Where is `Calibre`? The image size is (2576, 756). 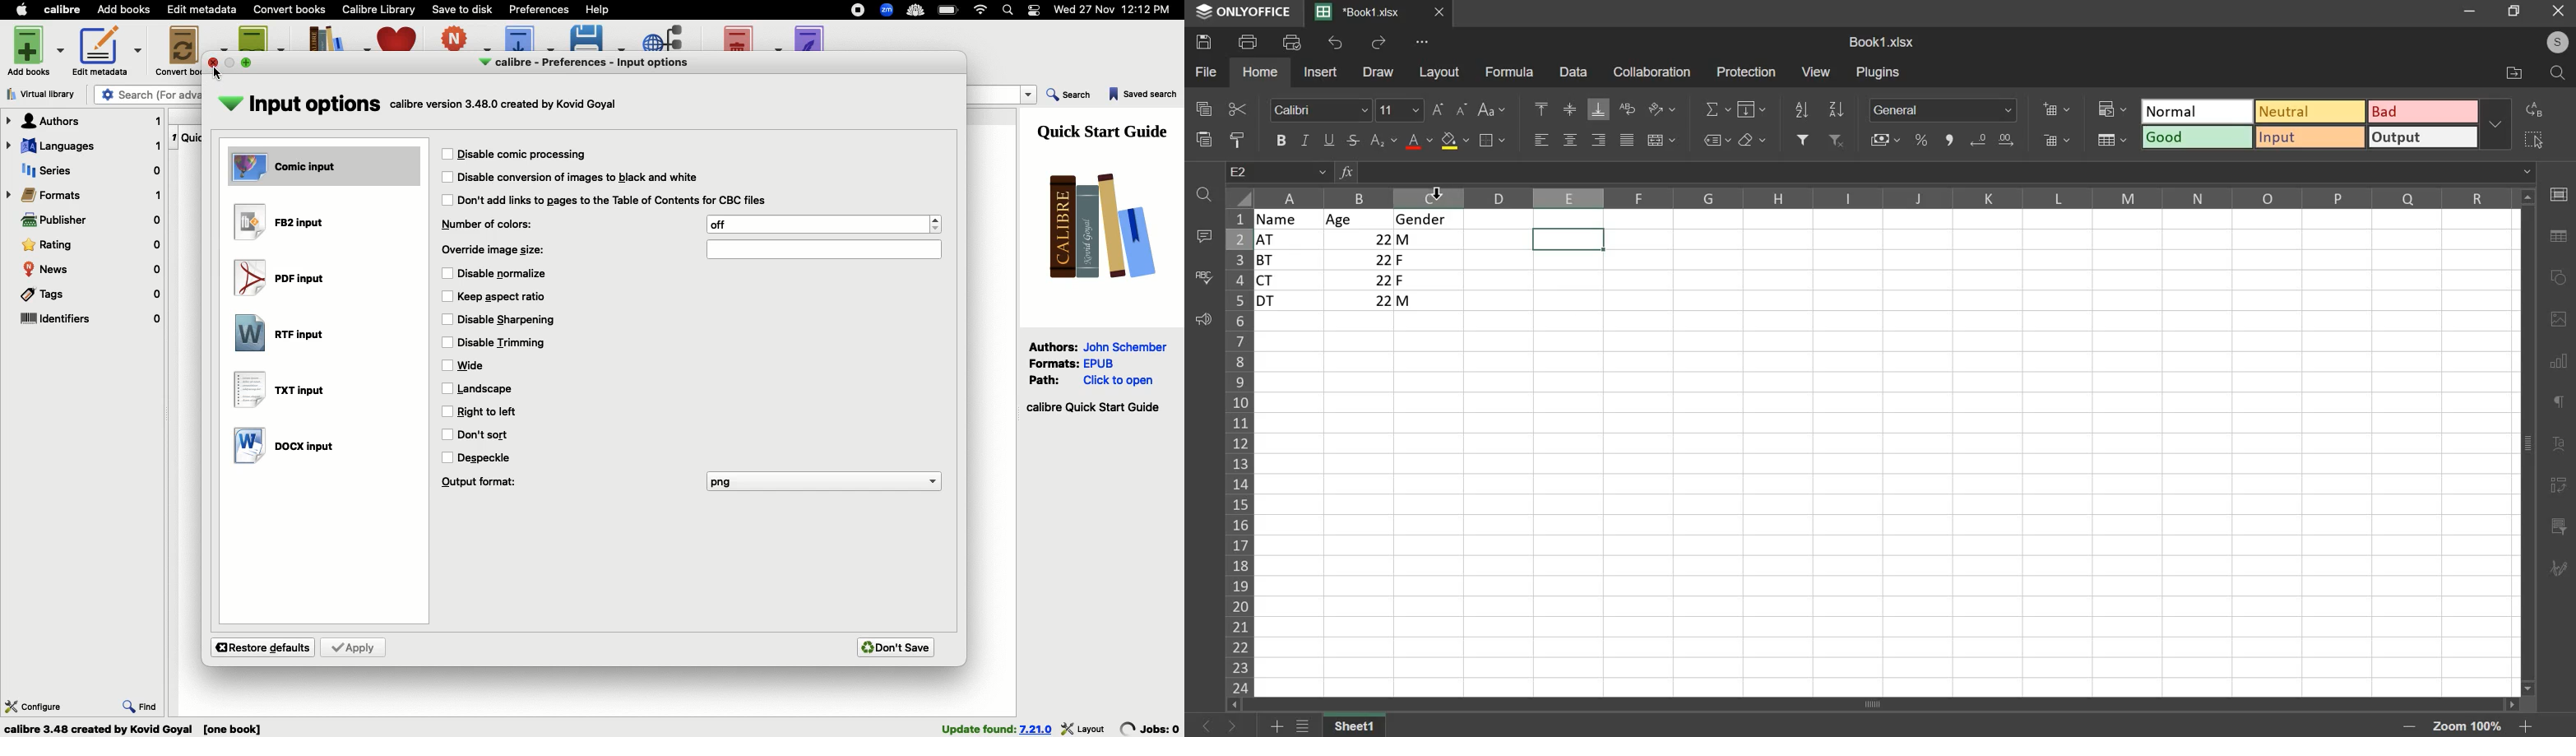 Calibre is located at coordinates (65, 9).